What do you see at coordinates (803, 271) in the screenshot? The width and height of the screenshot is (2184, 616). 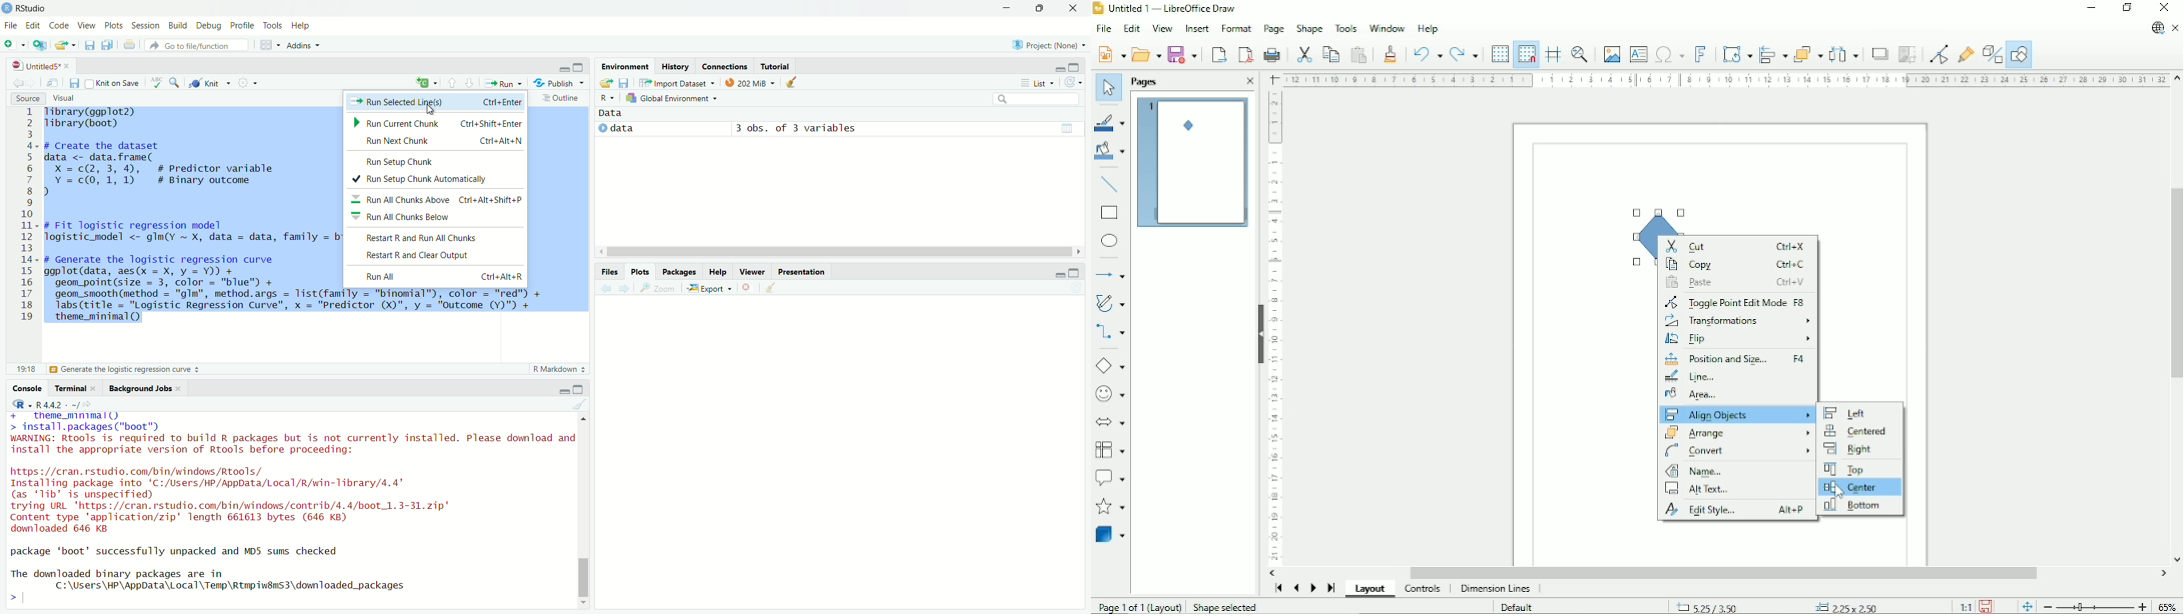 I see `Presentation` at bounding box center [803, 271].